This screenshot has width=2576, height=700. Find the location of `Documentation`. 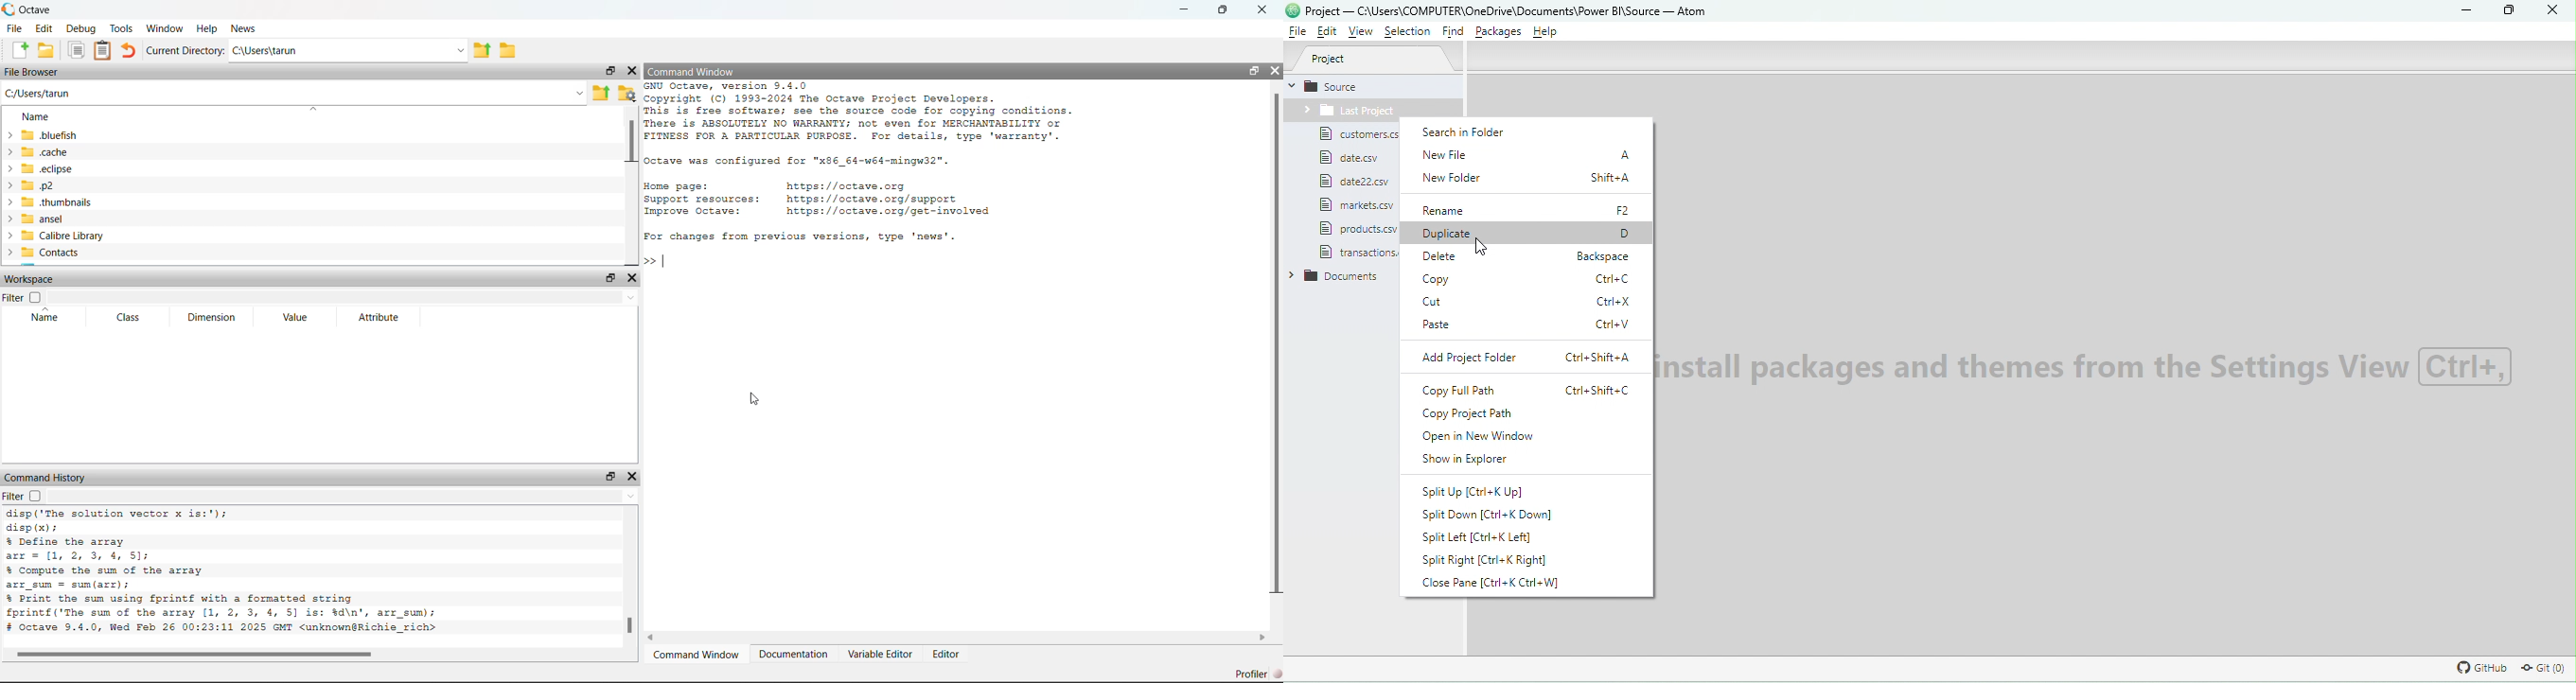

Documentation is located at coordinates (794, 655).